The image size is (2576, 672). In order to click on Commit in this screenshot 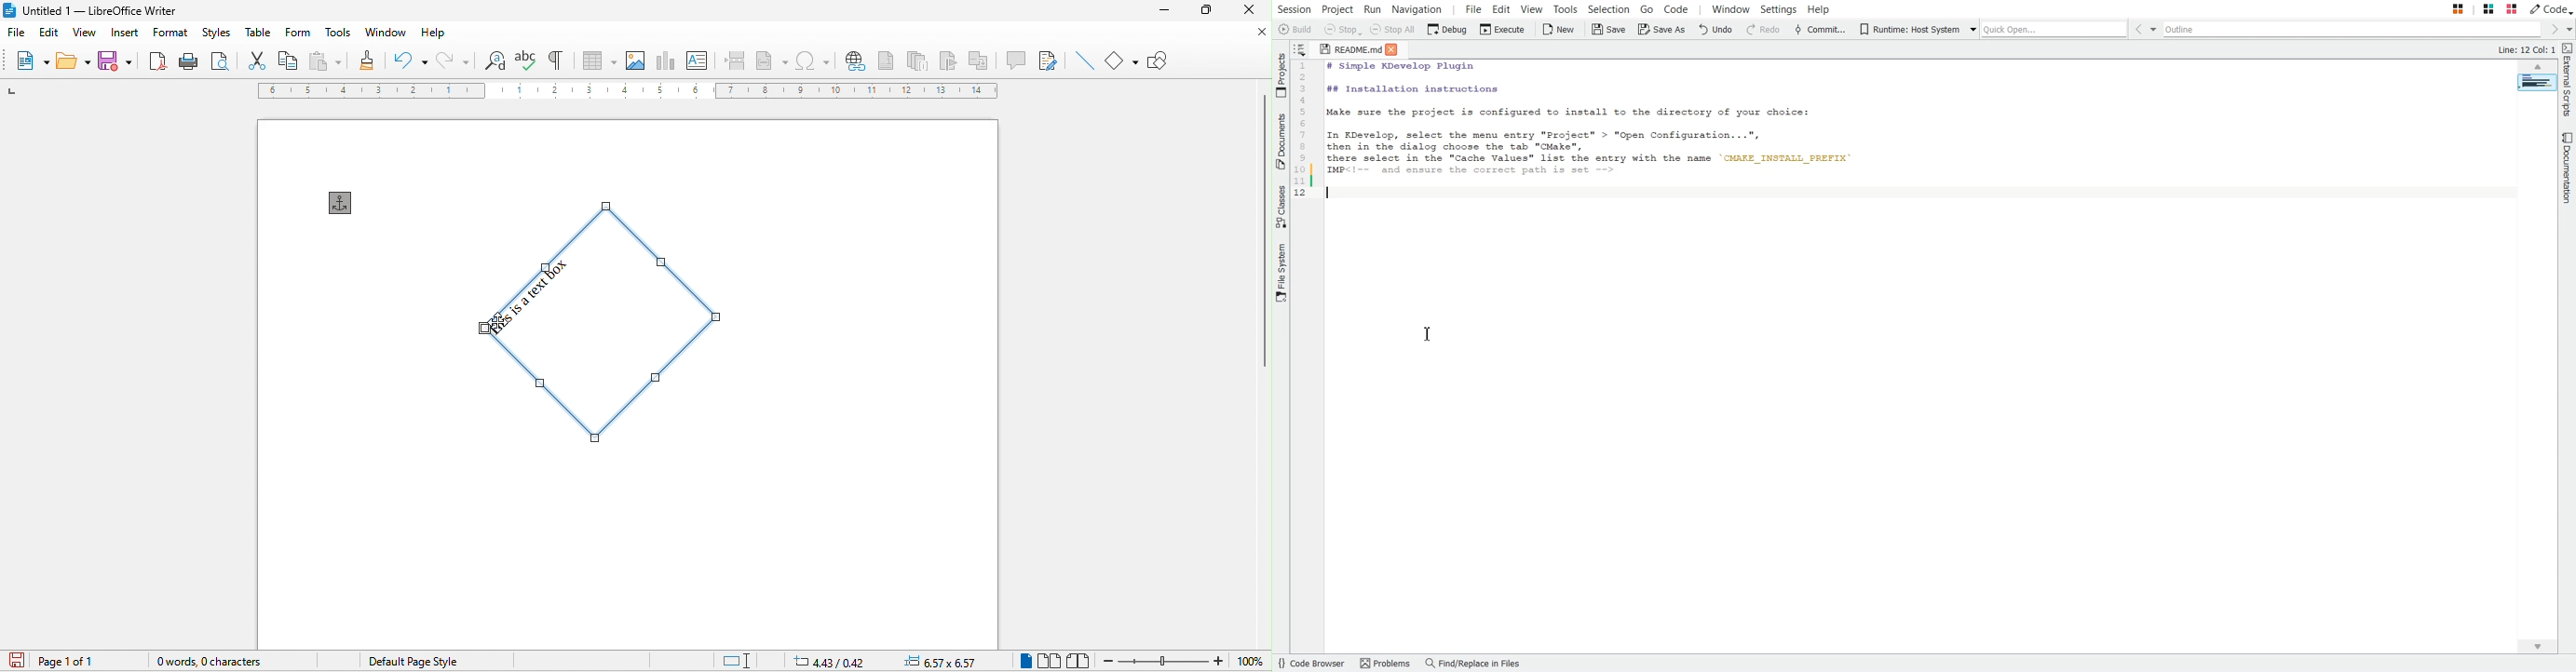, I will do `click(1820, 30)`.